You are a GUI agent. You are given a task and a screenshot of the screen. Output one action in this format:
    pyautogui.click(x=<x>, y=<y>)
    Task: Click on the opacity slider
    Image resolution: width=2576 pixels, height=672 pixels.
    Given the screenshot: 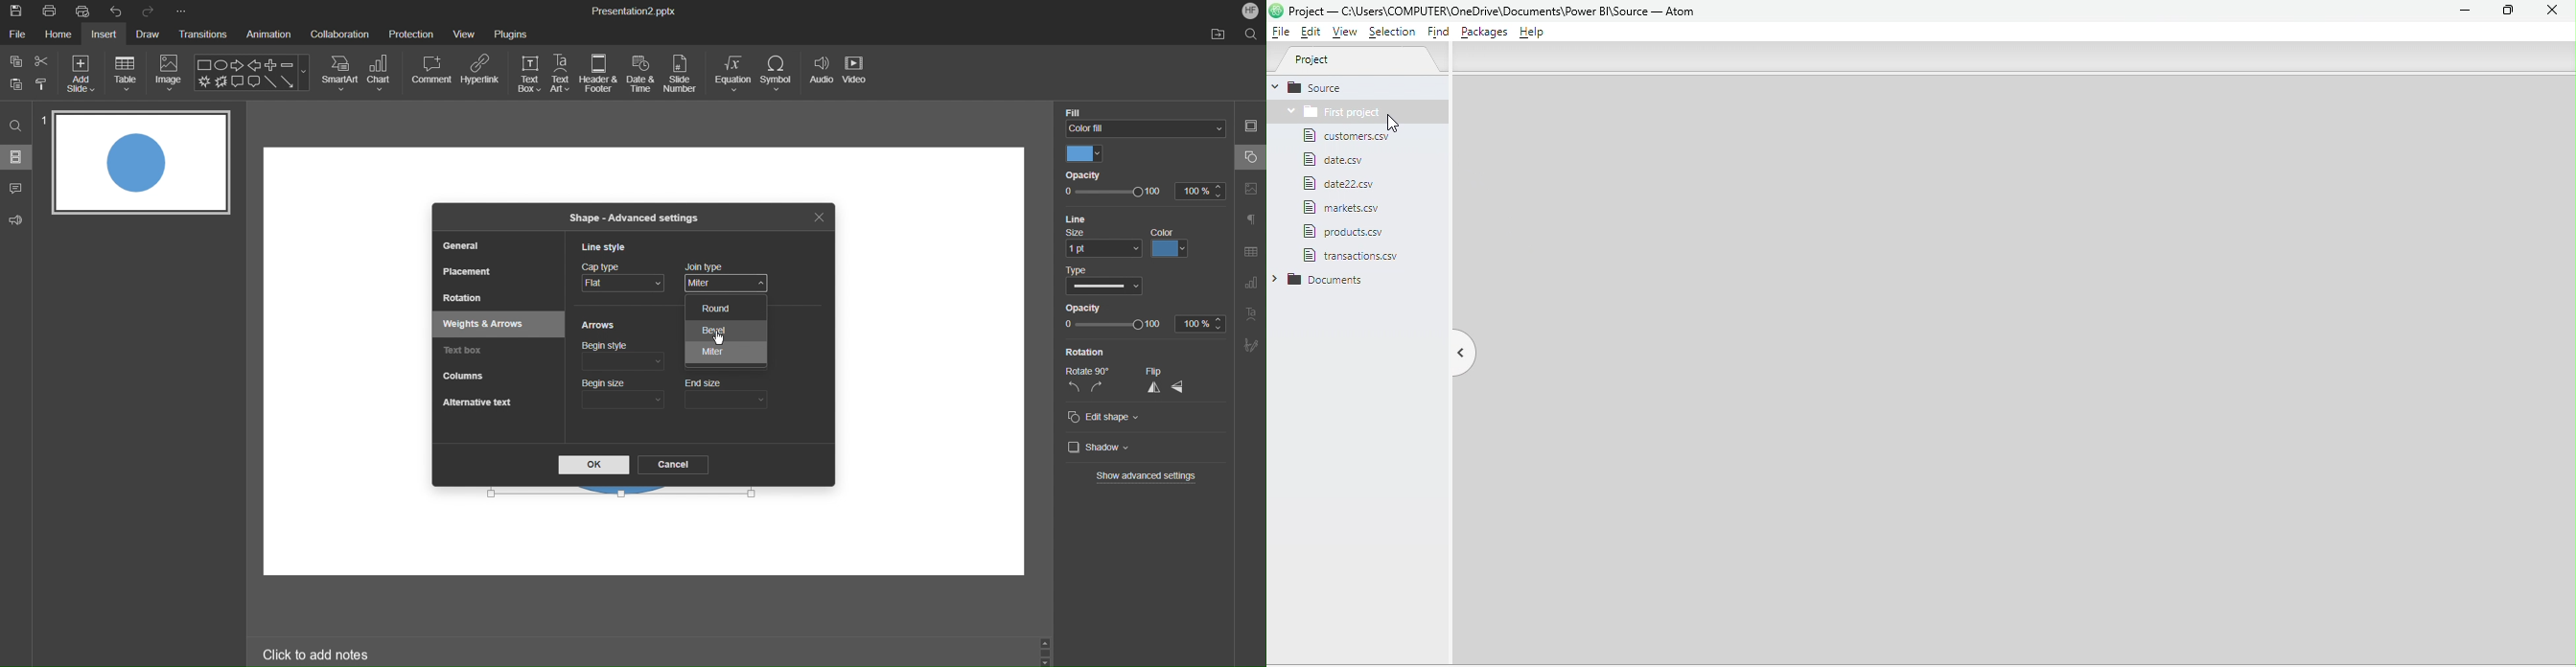 What is the action you would take?
    pyautogui.click(x=1113, y=193)
    